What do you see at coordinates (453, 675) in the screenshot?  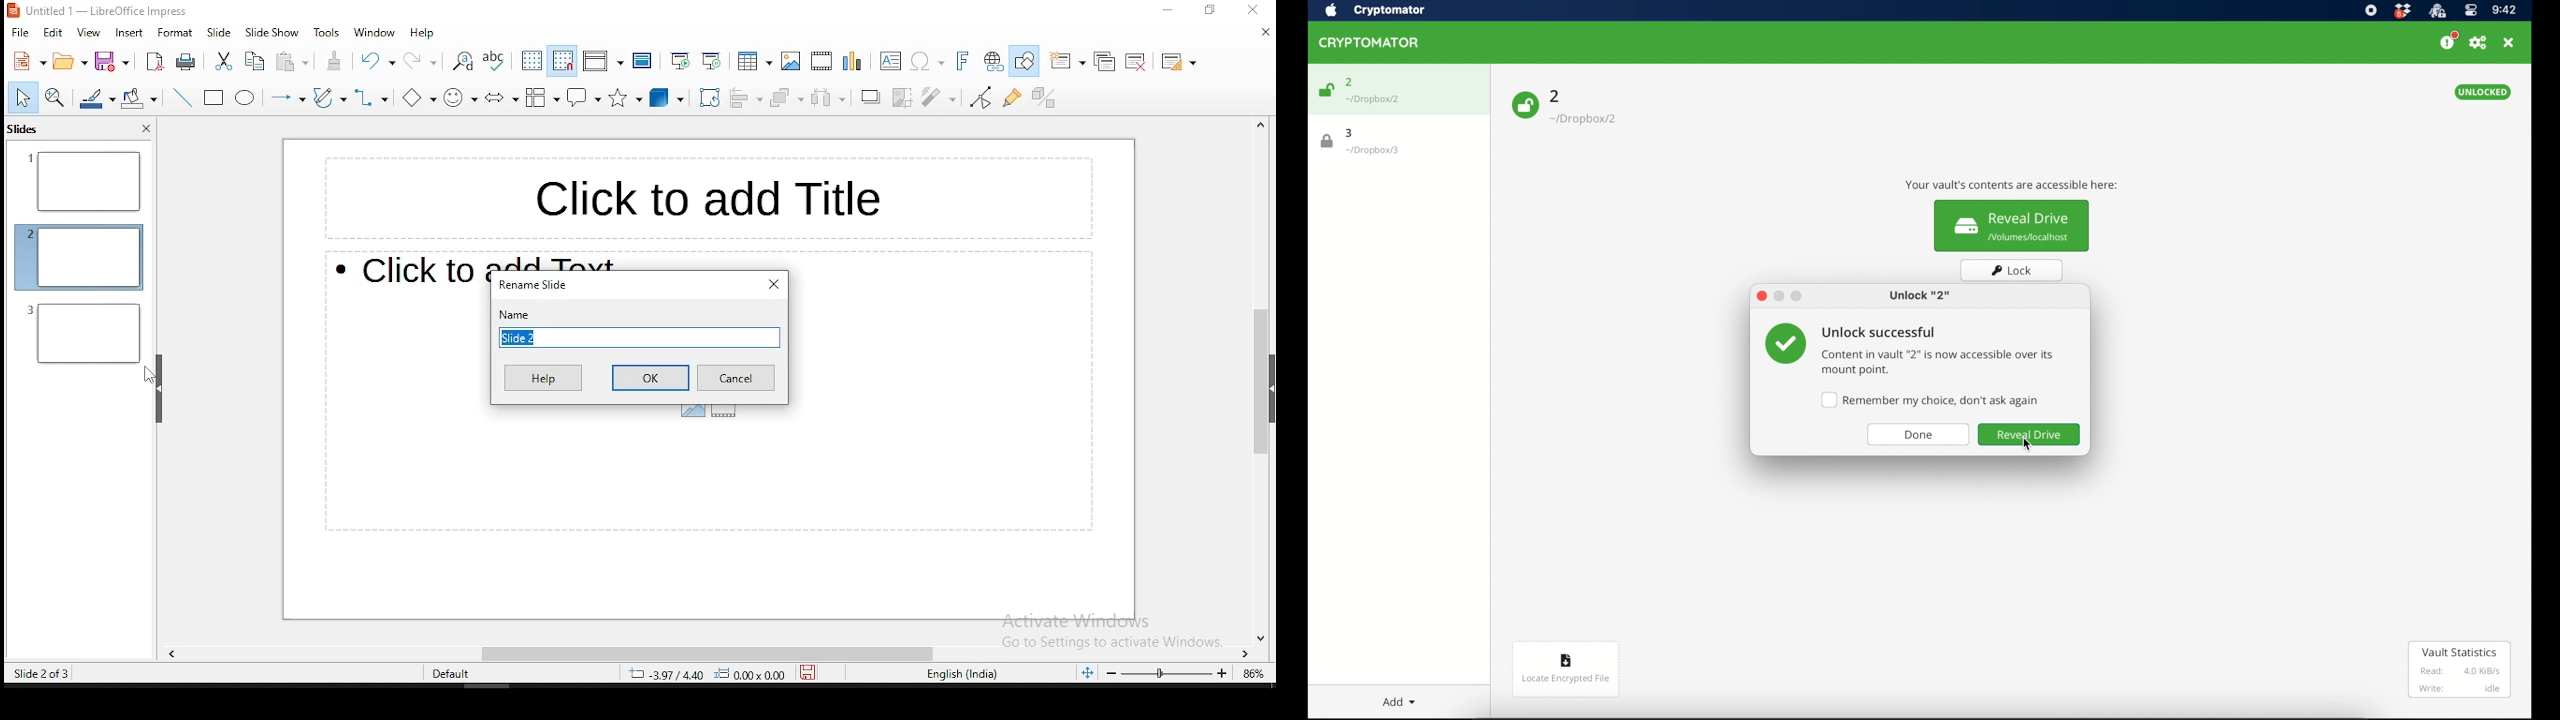 I see `default` at bounding box center [453, 675].